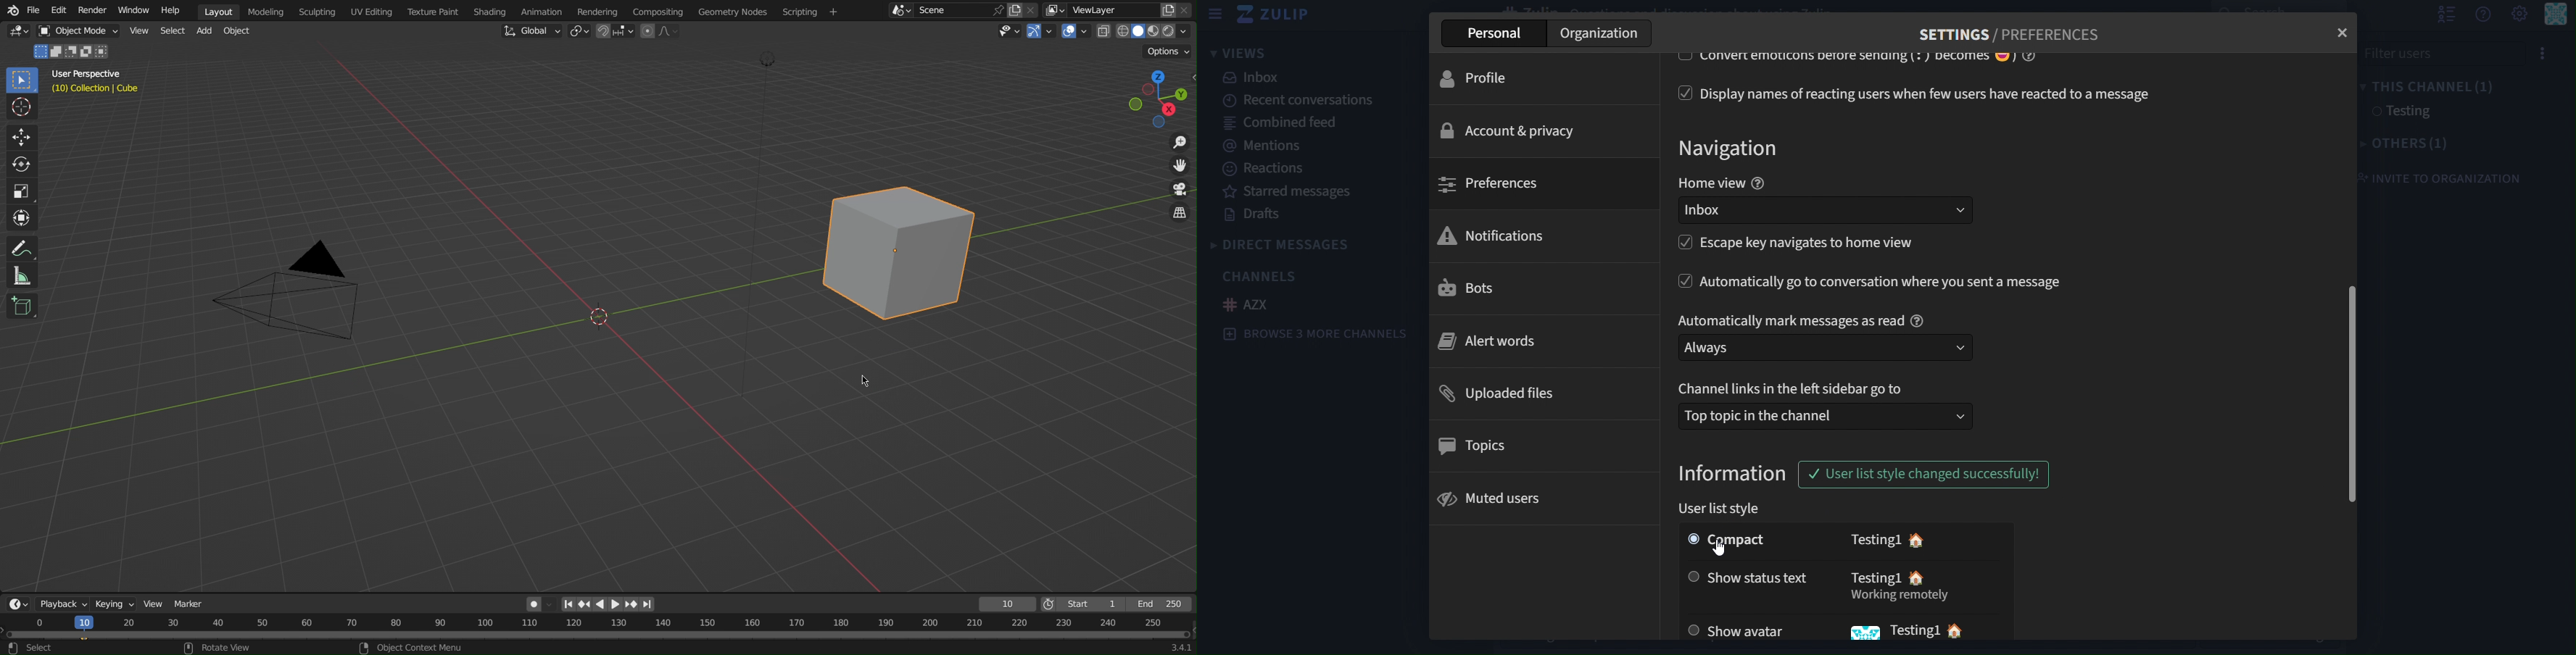 This screenshot has width=2576, height=672. What do you see at coordinates (1492, 34) in the screenshot?
I see `personal` at bounding box center [1492, 34].